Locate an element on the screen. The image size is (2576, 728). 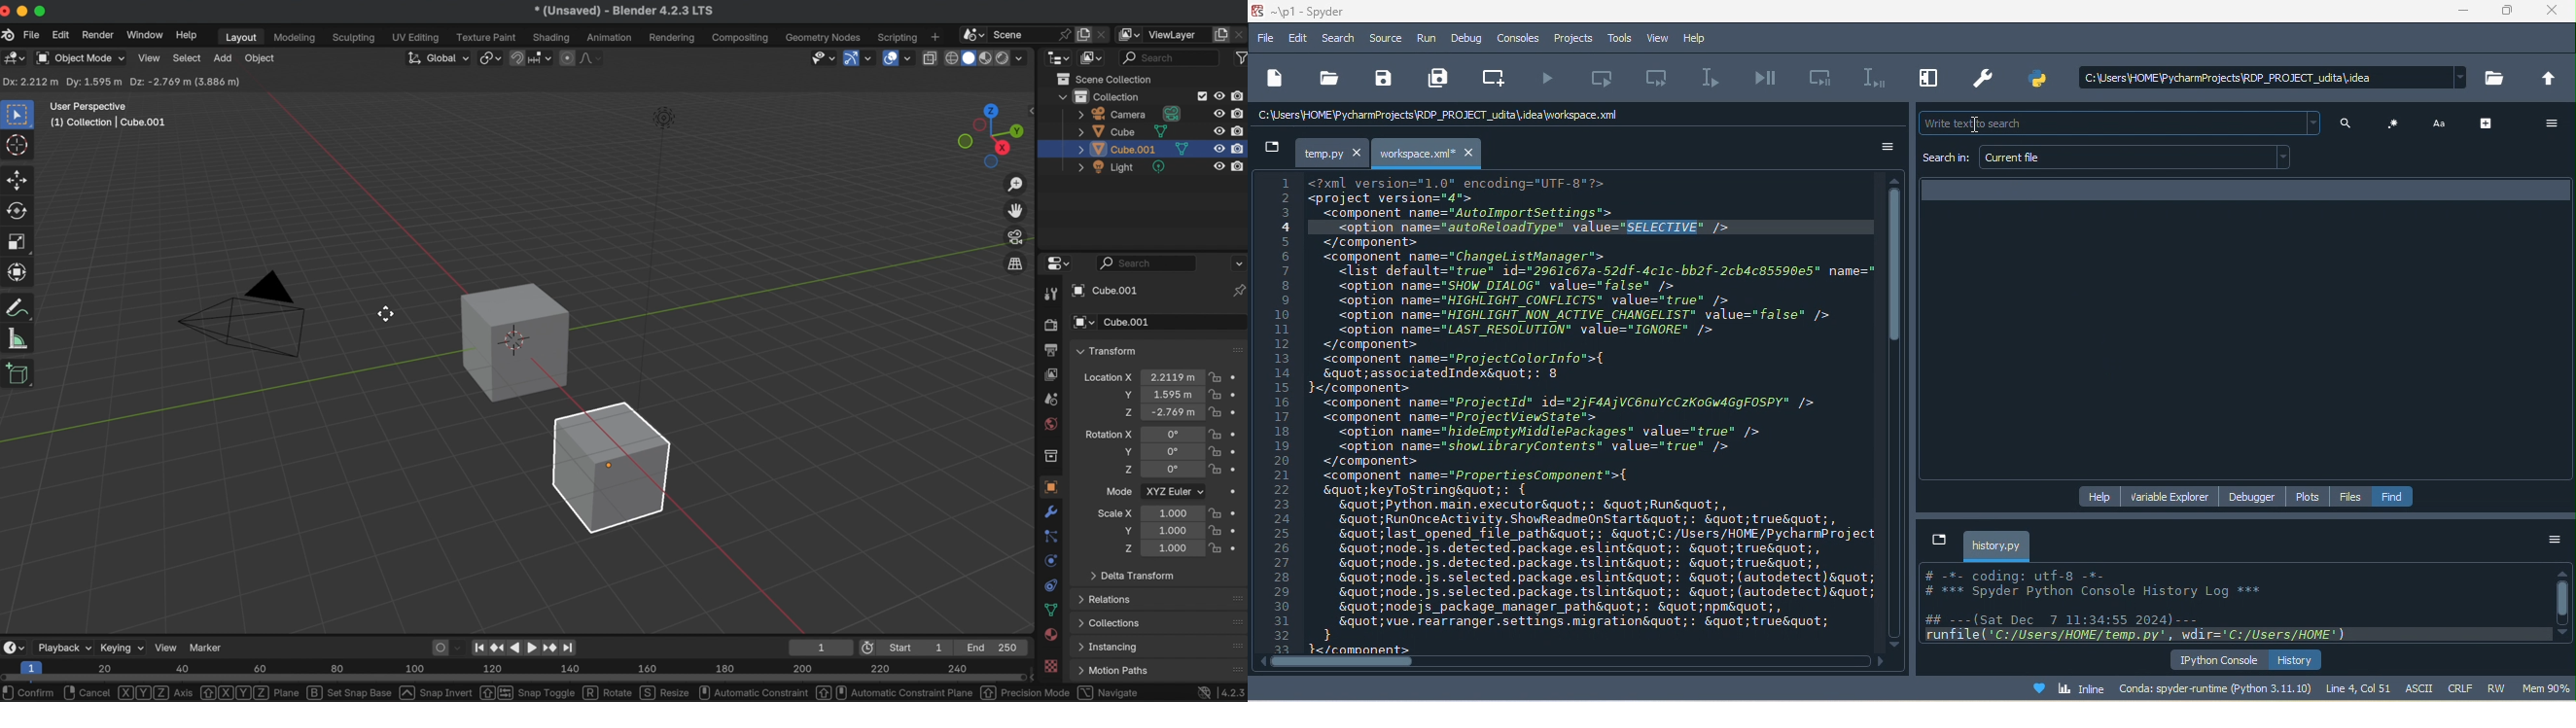
editor type is located at coordinates (15, 59).